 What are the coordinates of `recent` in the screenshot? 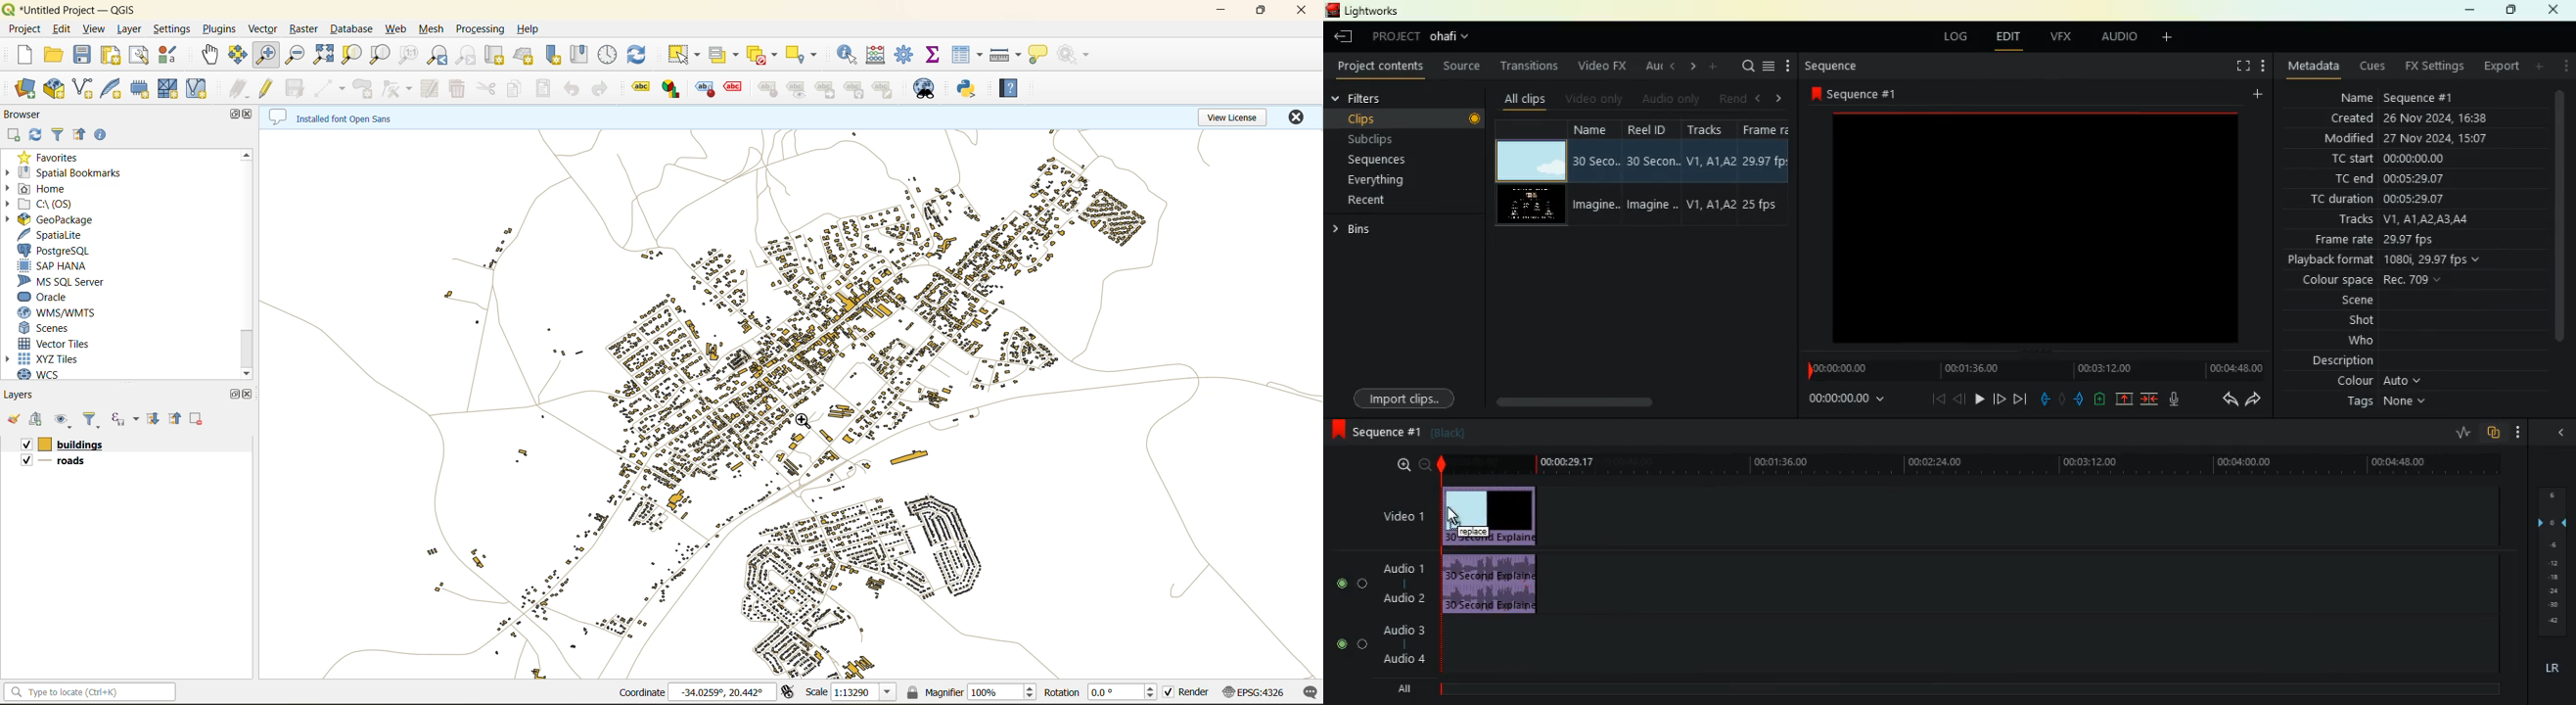 It's located at (1376, 200).